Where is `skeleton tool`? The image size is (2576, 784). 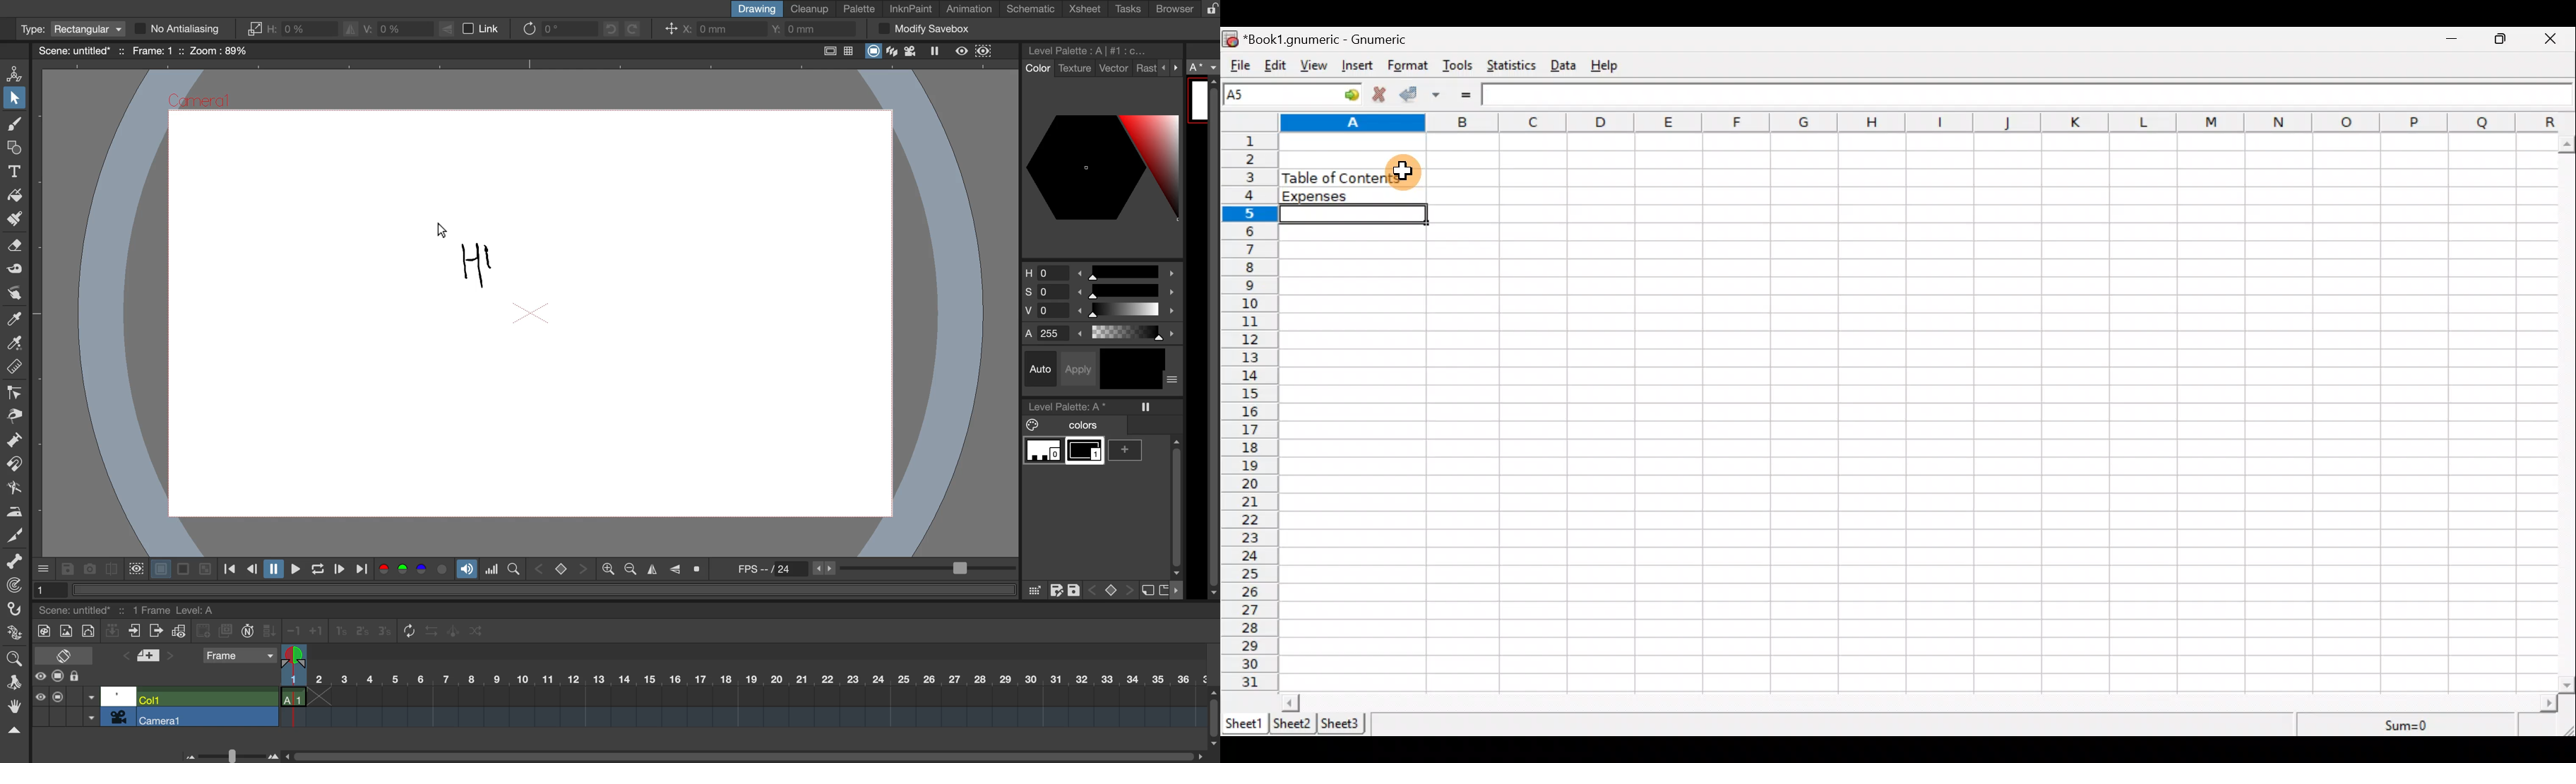
skeleton tool is located at coordinates (15, 562).